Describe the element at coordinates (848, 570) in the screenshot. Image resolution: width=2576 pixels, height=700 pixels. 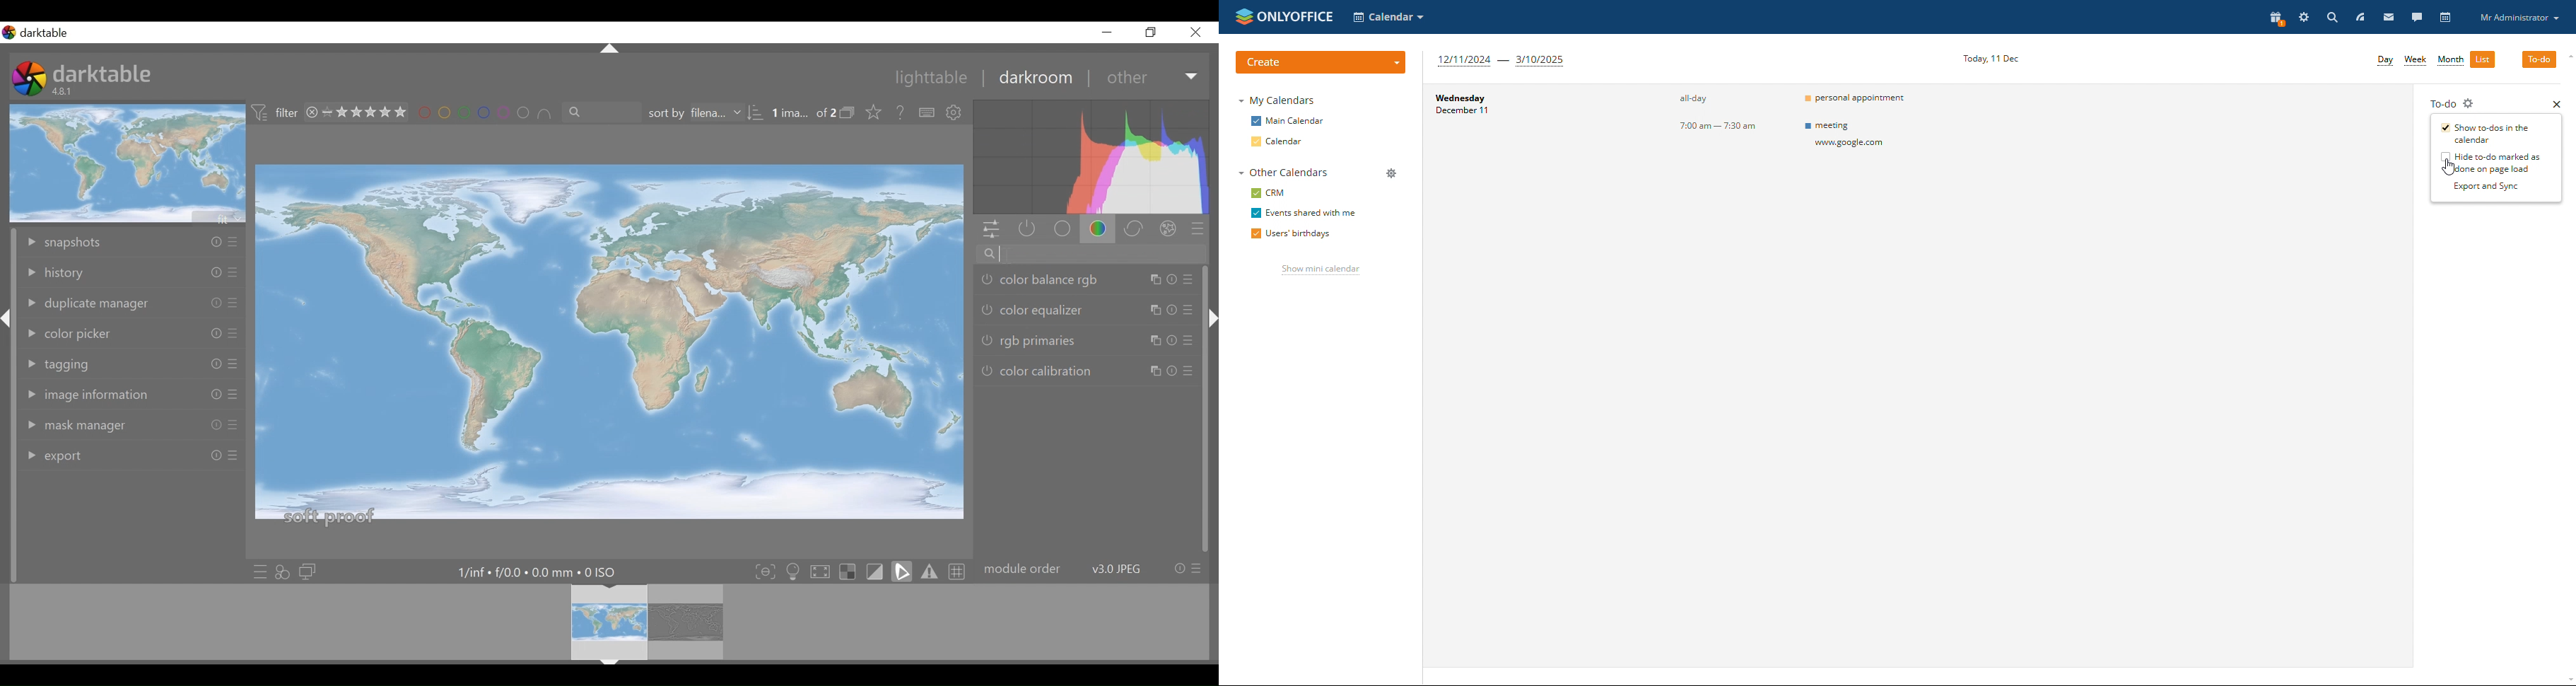
I see `toggle indication of raw overexposure` at that location.